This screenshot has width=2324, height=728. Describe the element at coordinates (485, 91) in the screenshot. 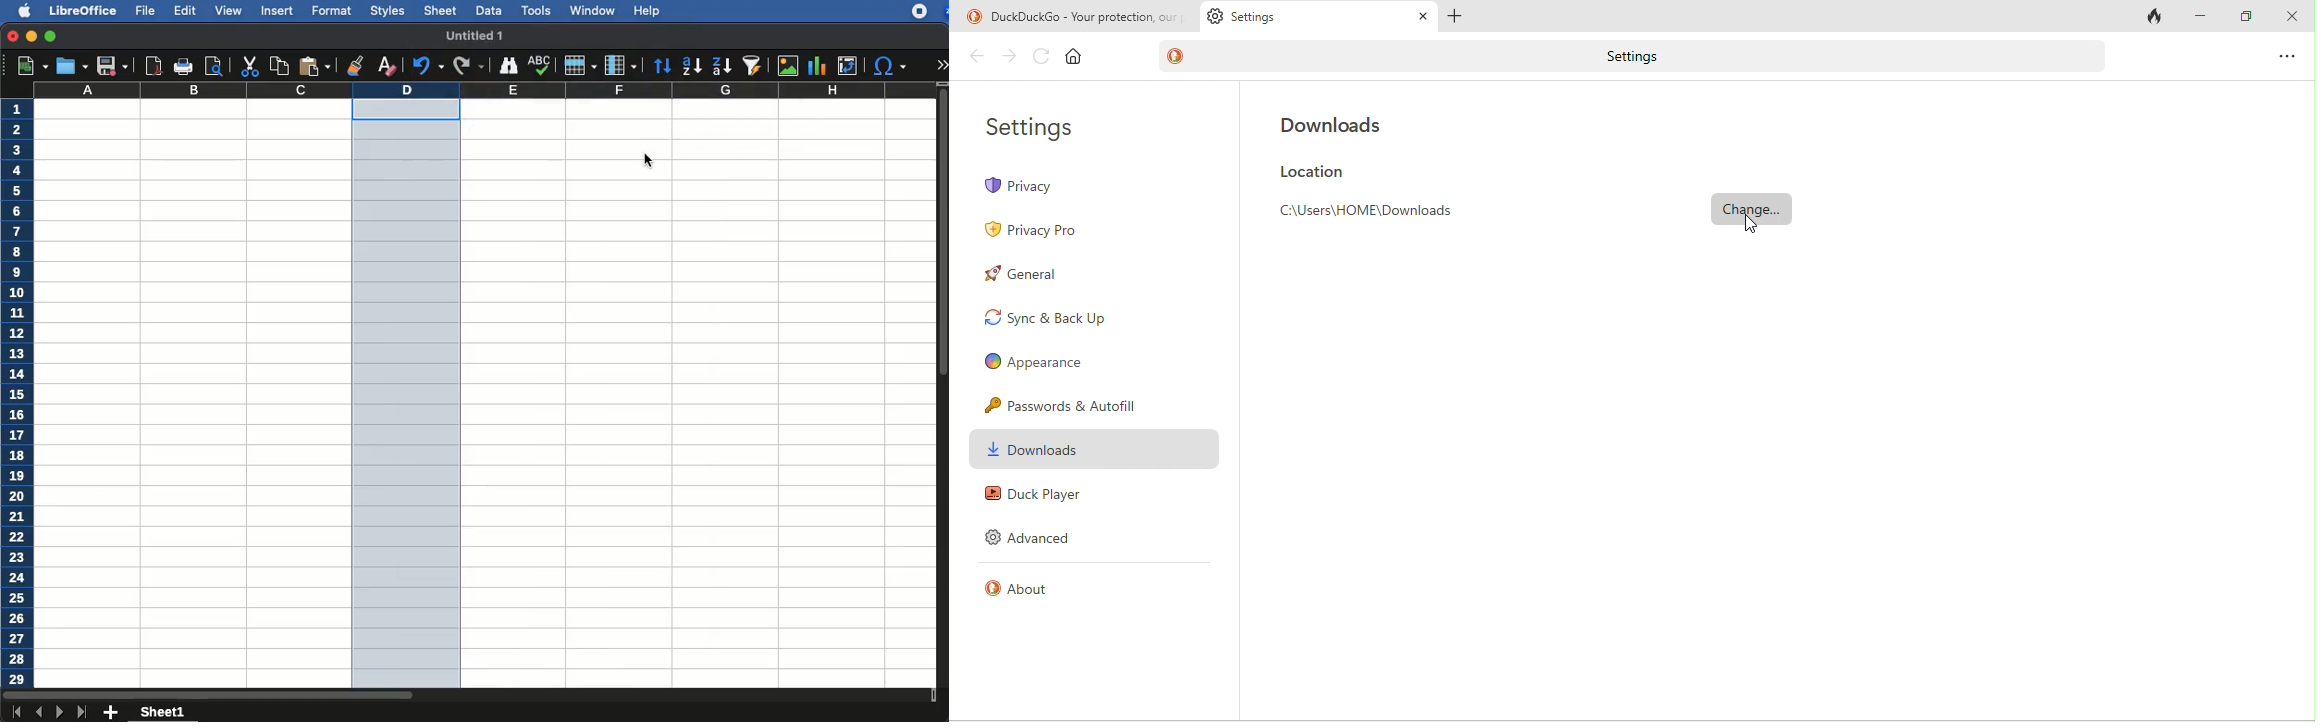

I see `column` at that location.